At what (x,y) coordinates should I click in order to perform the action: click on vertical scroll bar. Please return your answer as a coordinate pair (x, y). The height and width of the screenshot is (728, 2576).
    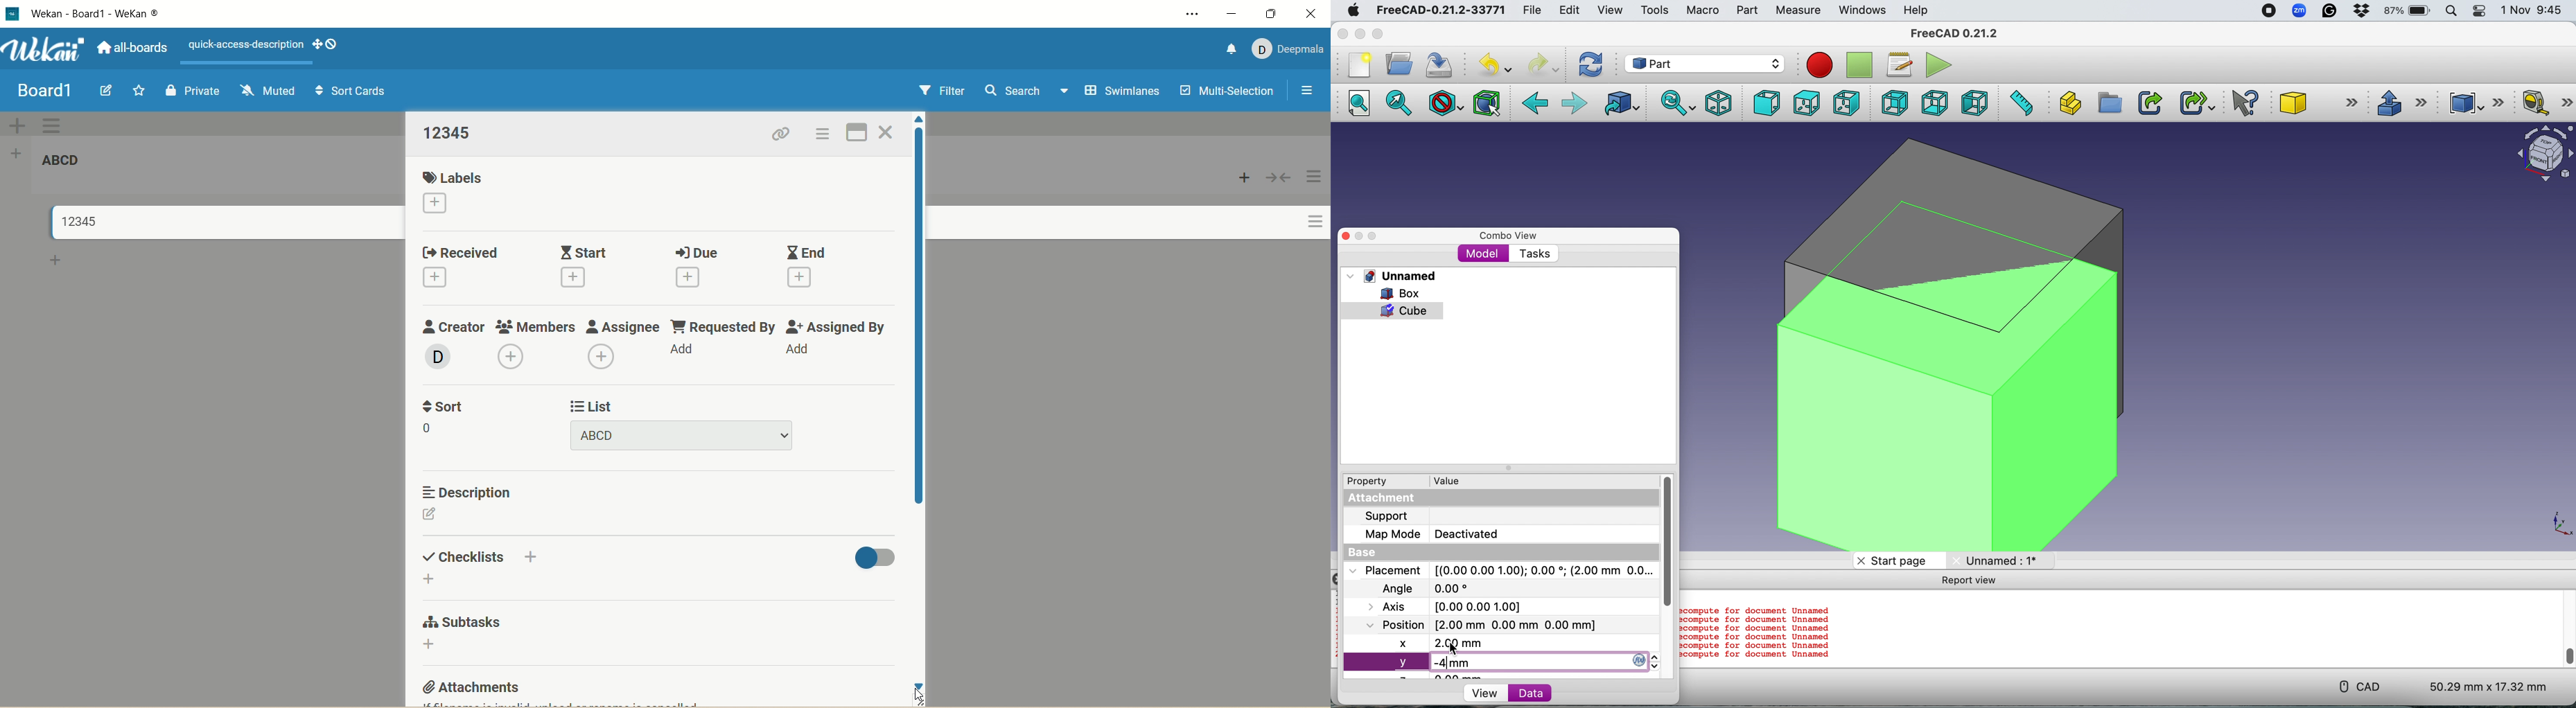
    Looking at the image, I should click on (1670, 541).